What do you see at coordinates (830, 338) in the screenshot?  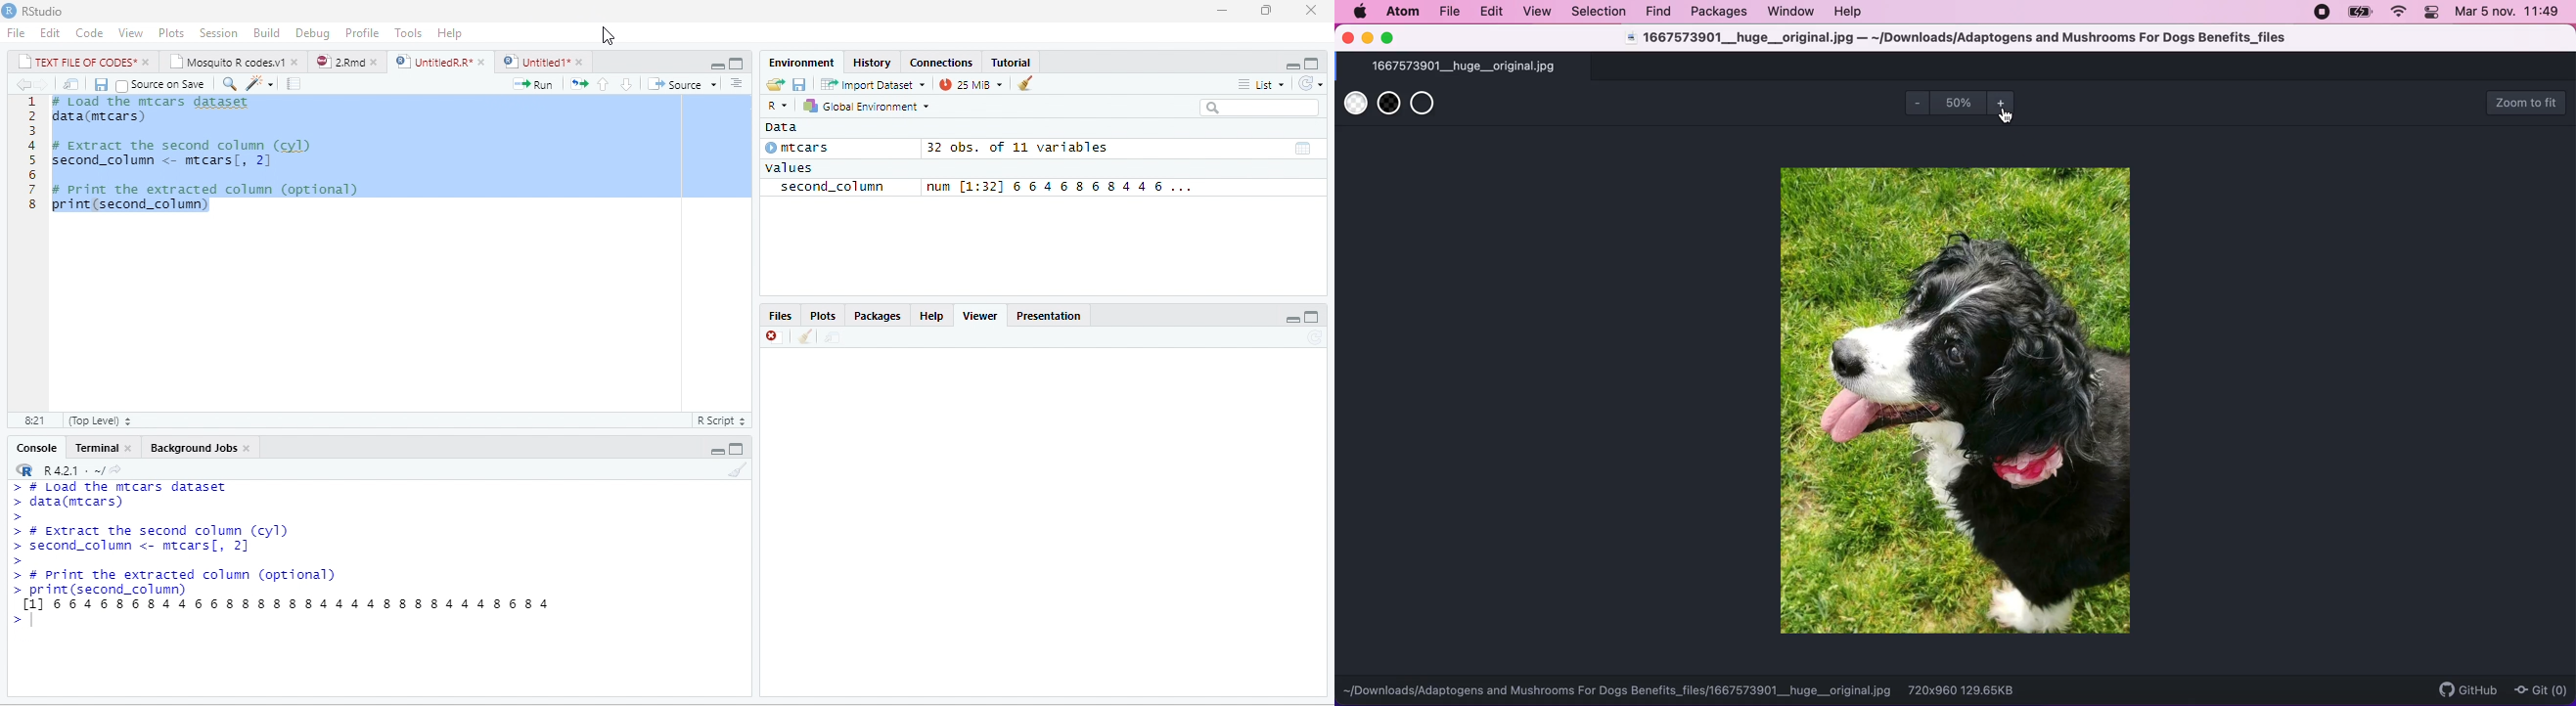 I see `move` at bounding box center [830, 338].